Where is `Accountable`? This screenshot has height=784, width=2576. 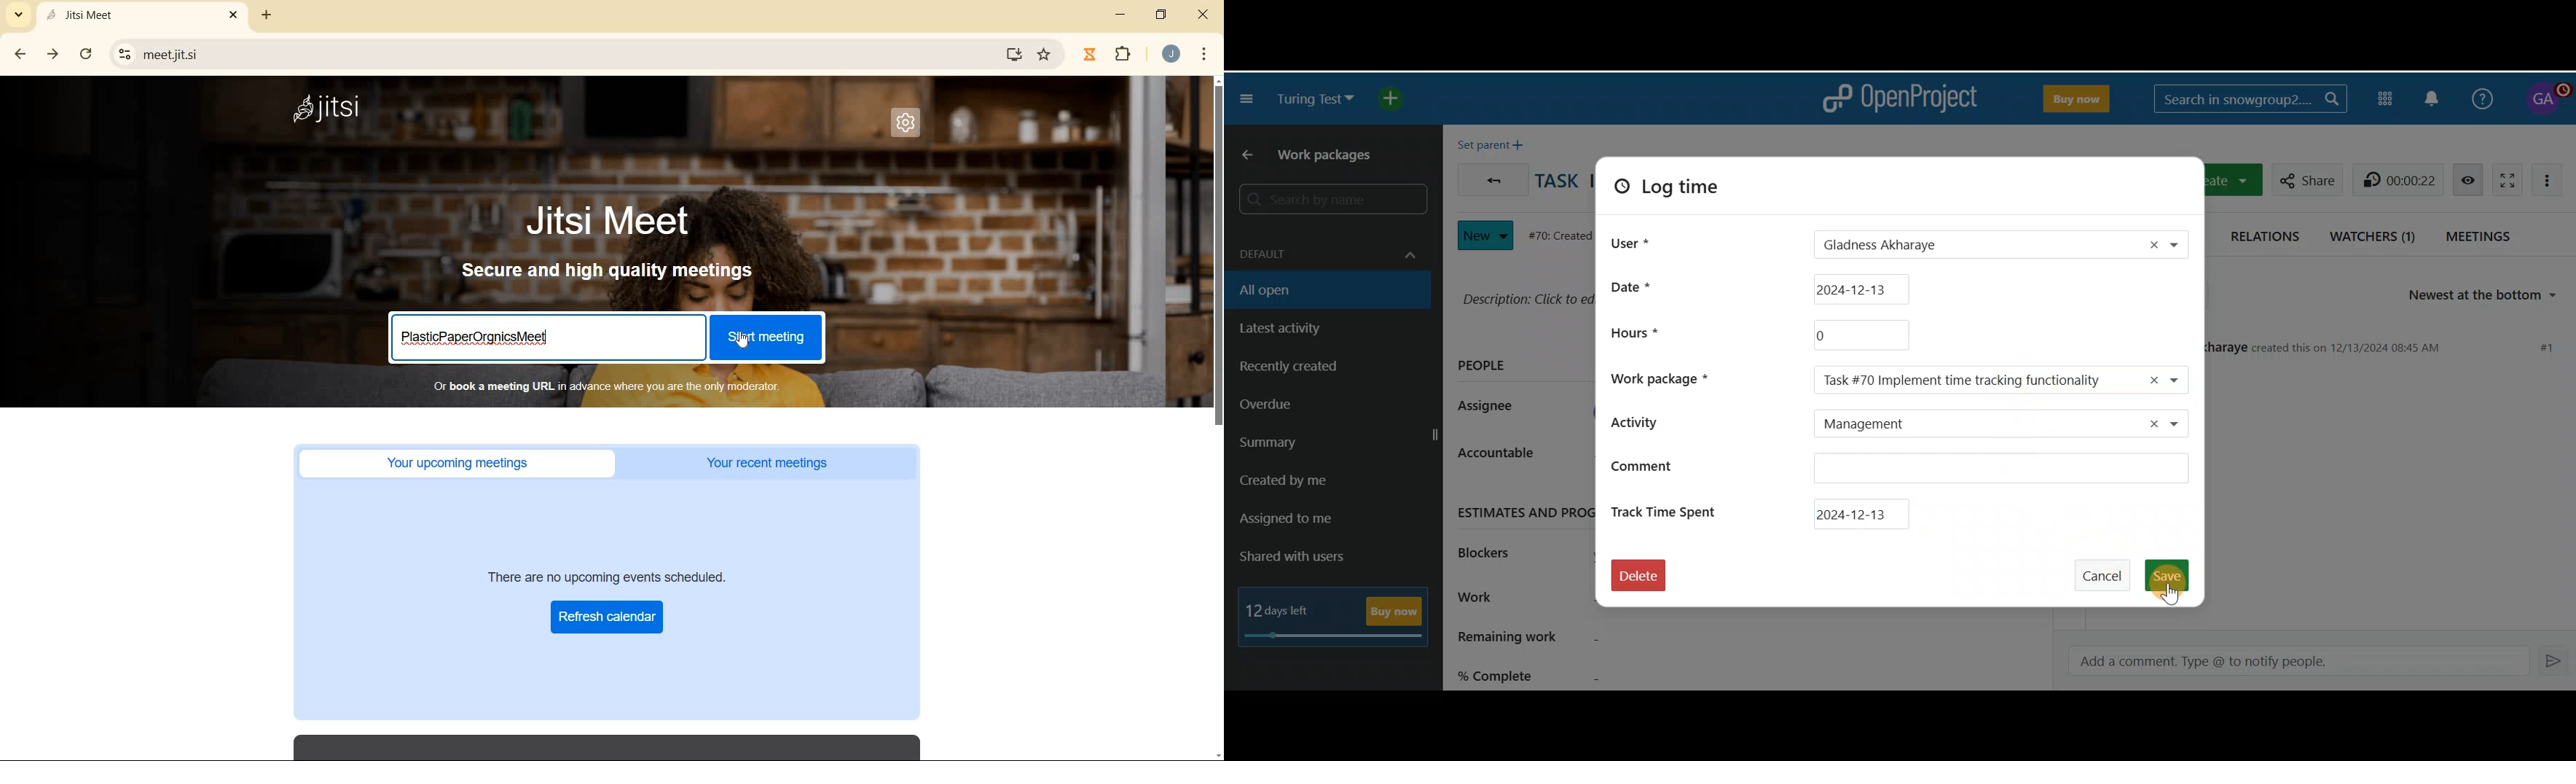
Accountable is located at coordinates (1508, 458).